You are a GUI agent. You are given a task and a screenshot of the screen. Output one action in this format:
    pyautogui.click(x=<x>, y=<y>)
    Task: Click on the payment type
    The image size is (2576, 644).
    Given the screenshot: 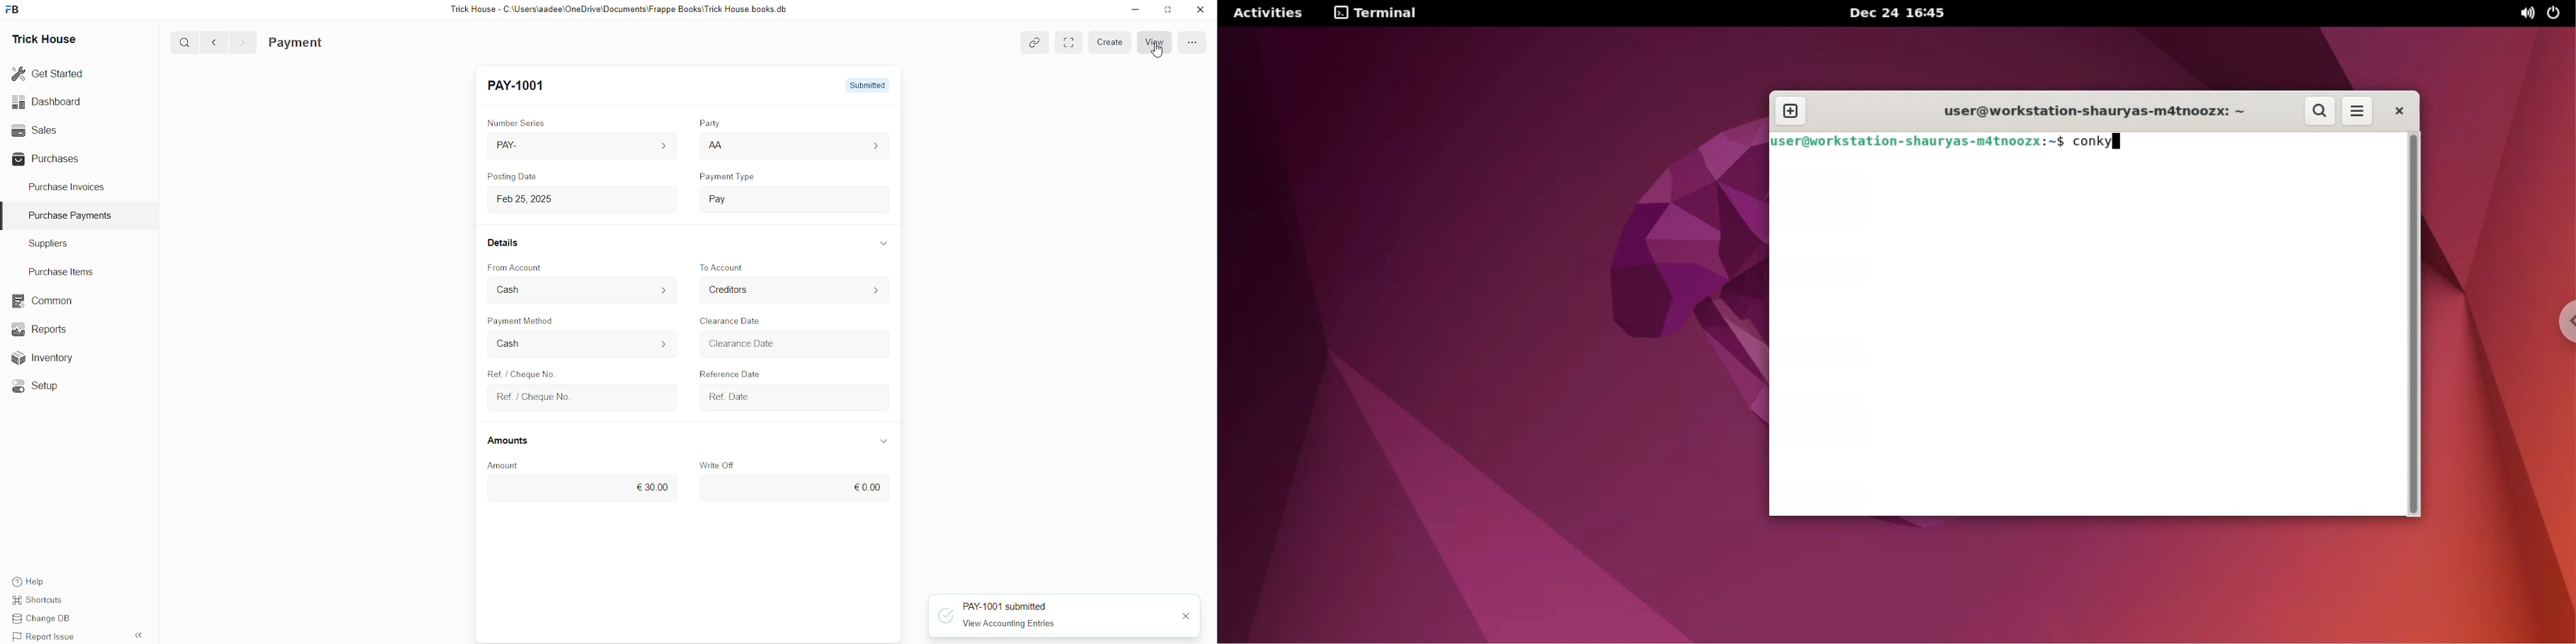 What is the action you would take?
    pyautogui.click(x=732, y=177)
    